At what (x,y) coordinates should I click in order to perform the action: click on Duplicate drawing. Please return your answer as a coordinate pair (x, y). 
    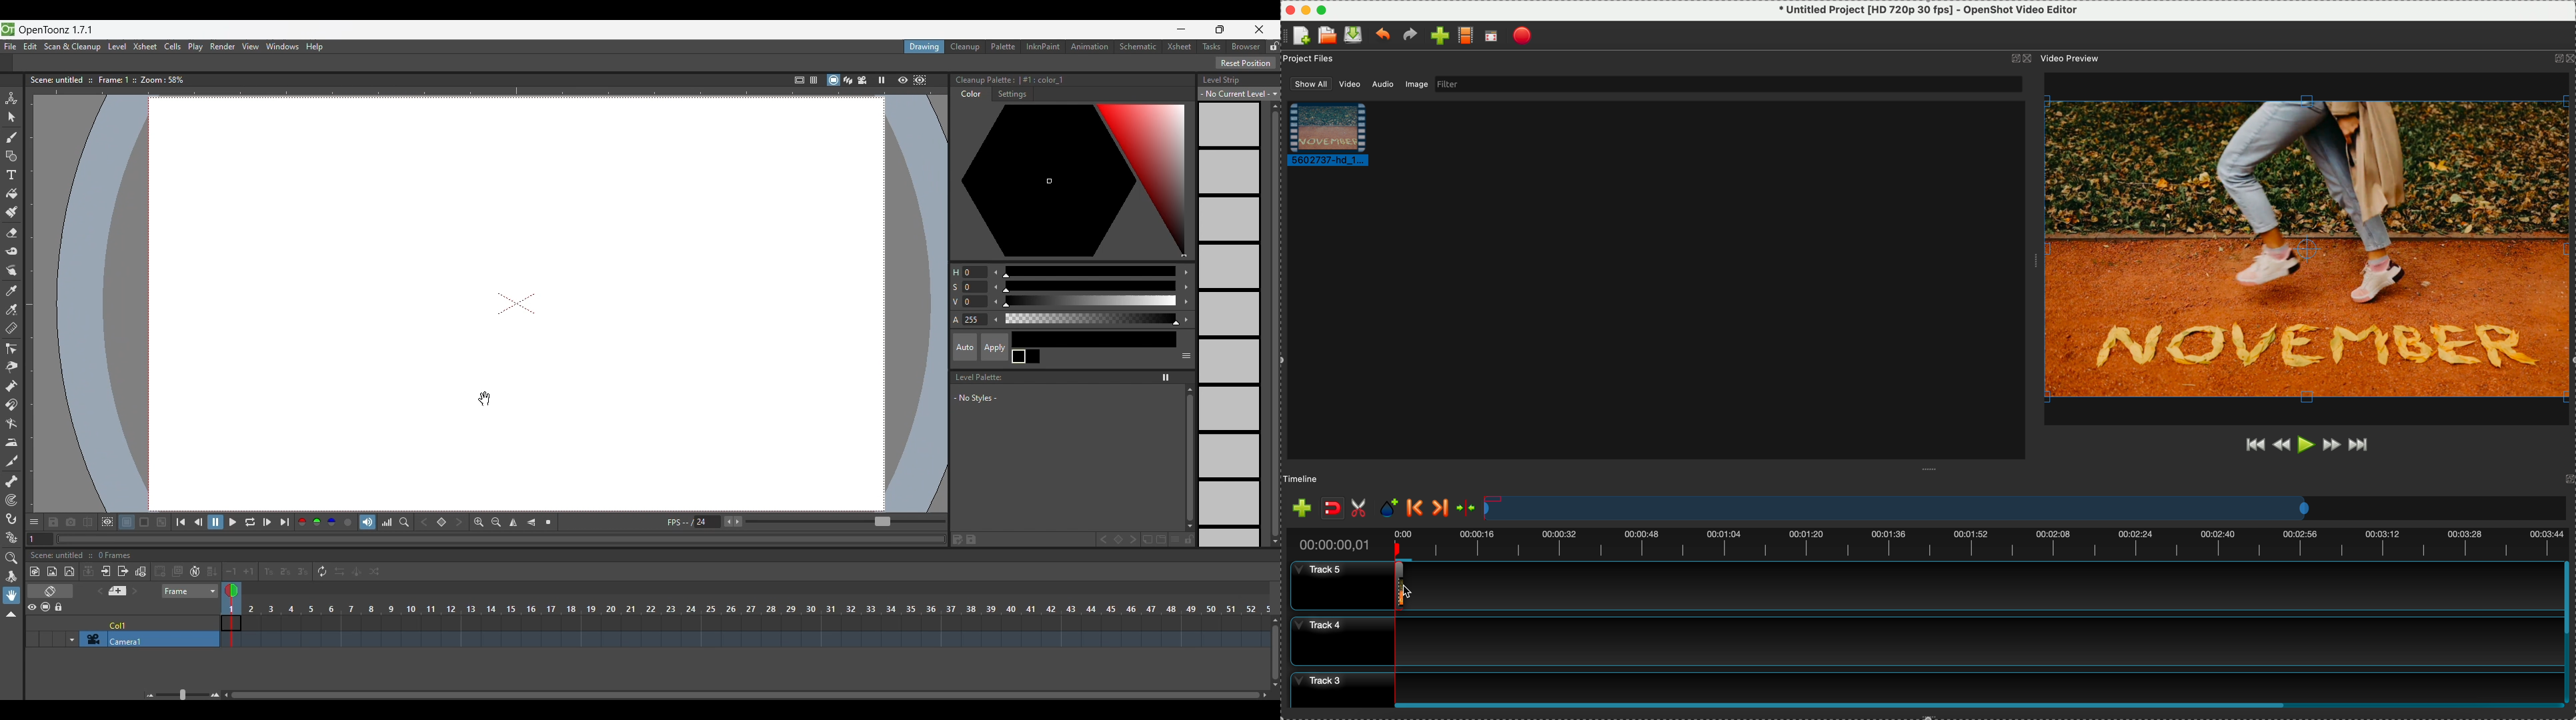
    Looking at the image, I should click on (177, 571).